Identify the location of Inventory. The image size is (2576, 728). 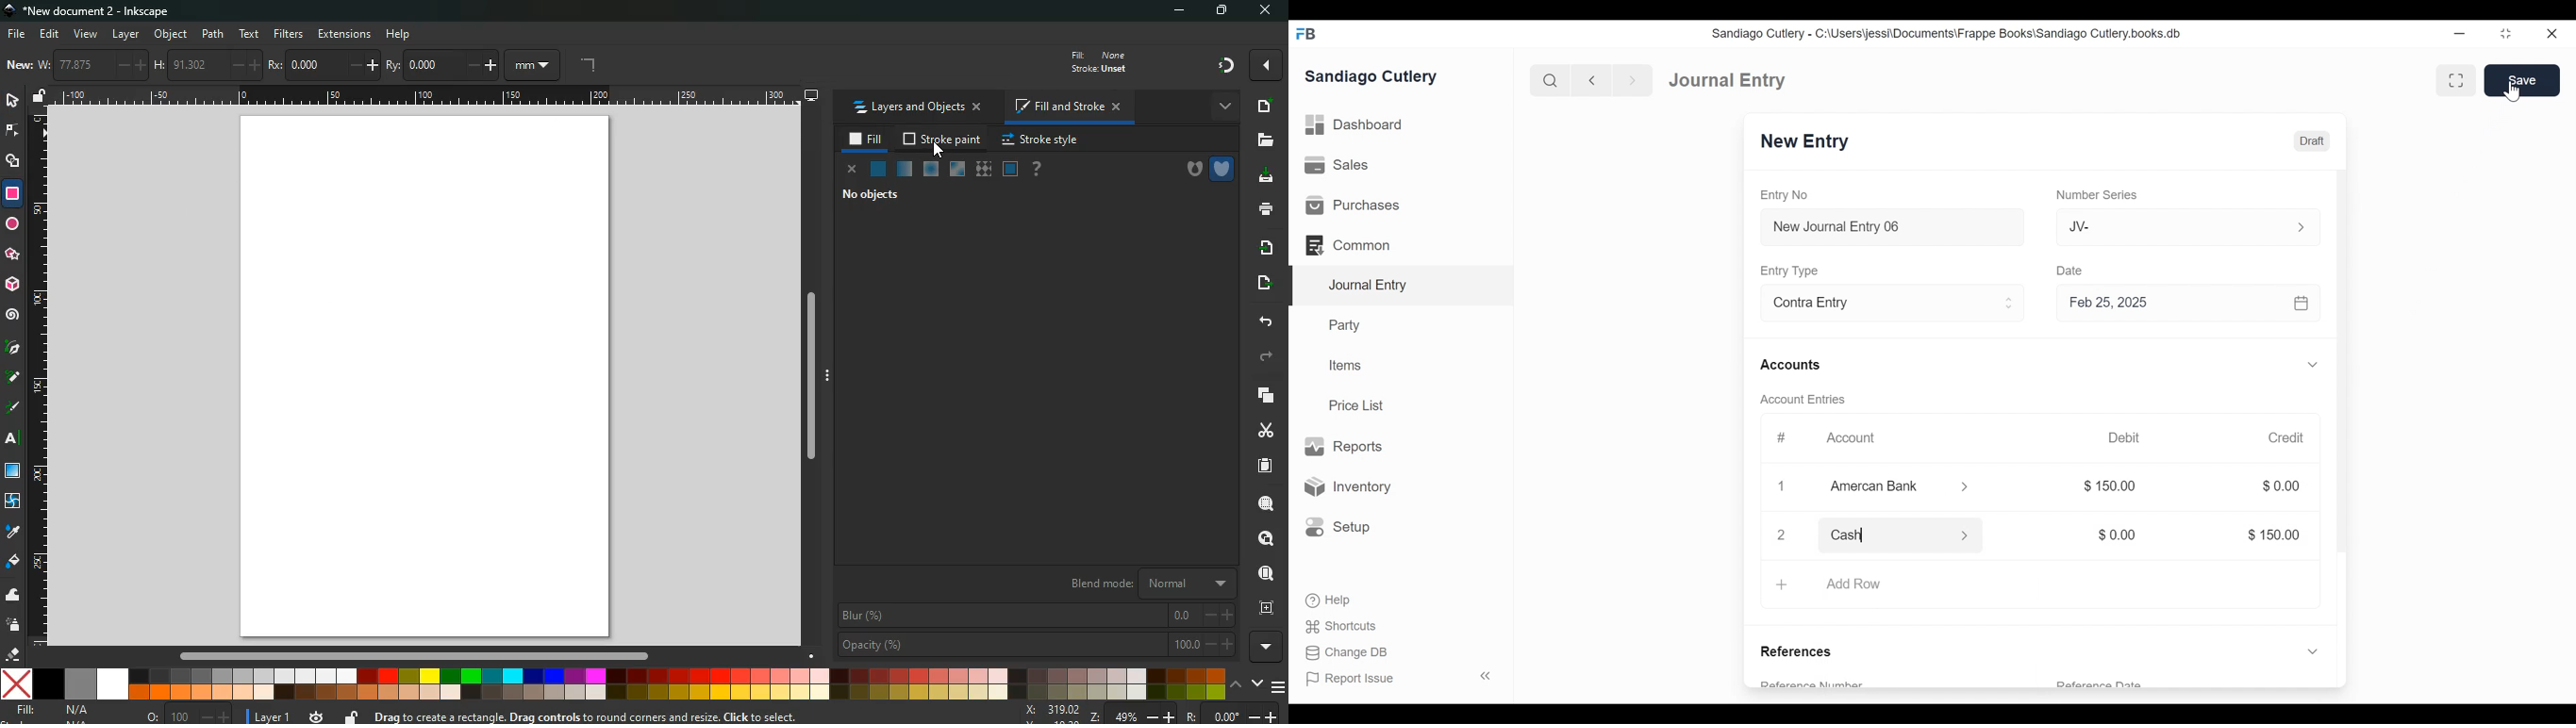
(1345, 487).